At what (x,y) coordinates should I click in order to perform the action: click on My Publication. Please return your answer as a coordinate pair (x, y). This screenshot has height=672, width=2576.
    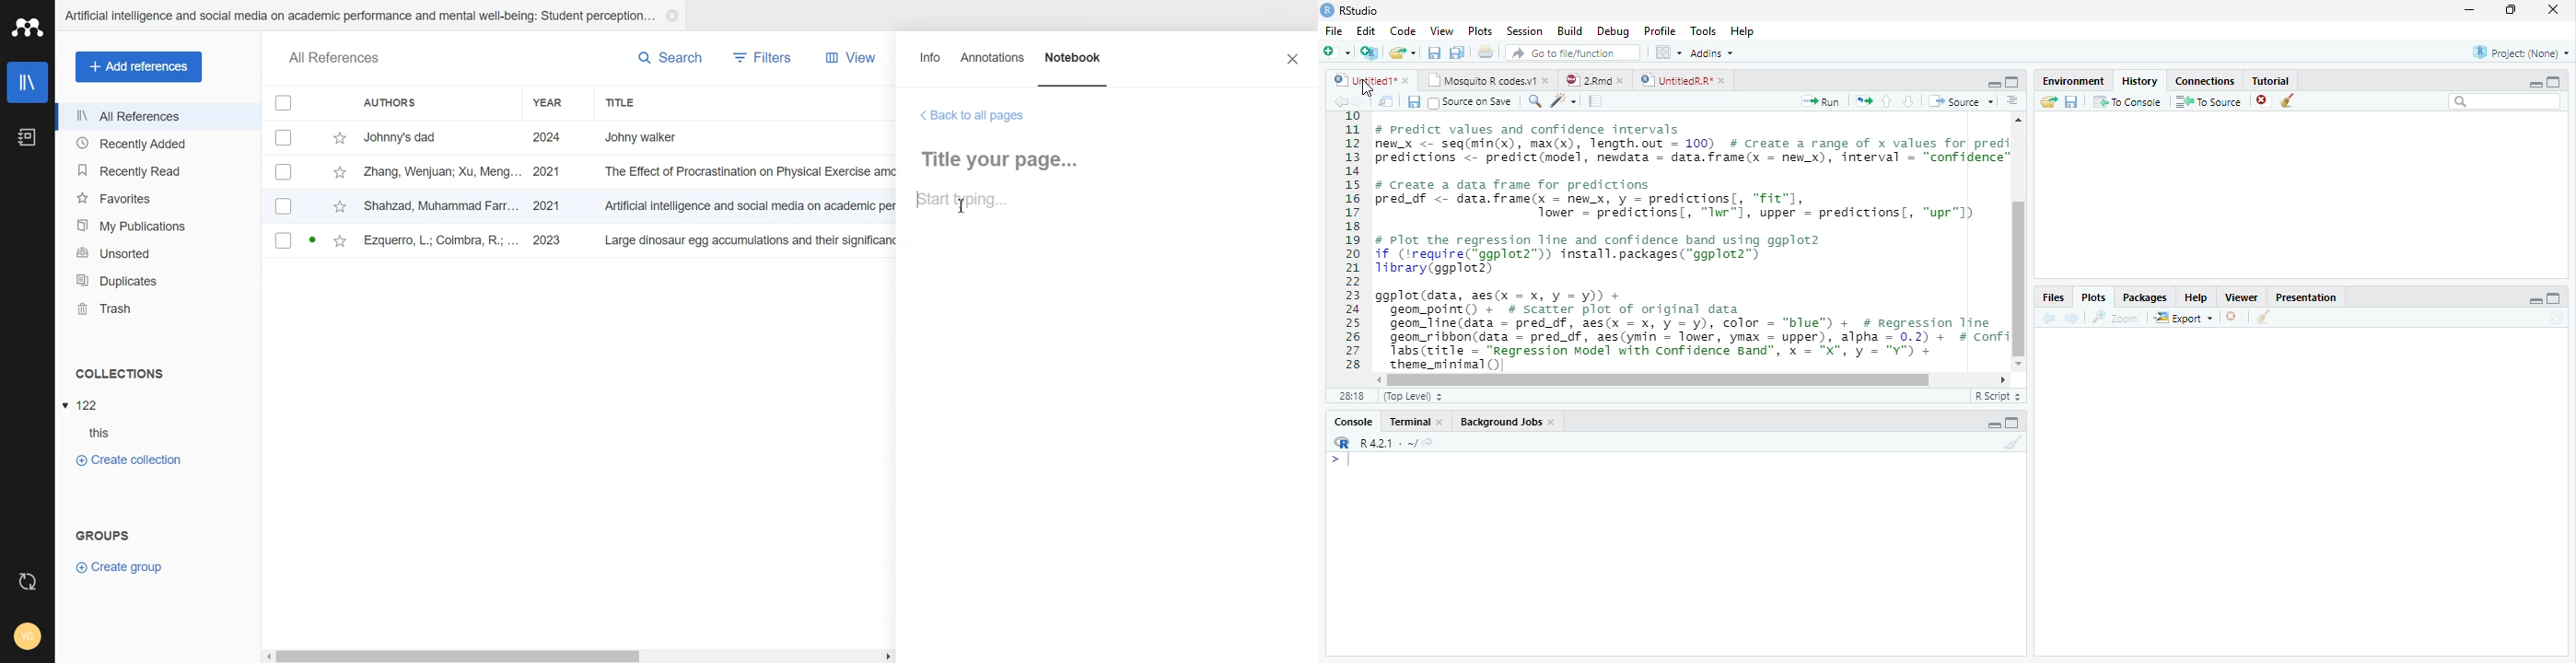
    Looking at the image, I should click on (158, 226).